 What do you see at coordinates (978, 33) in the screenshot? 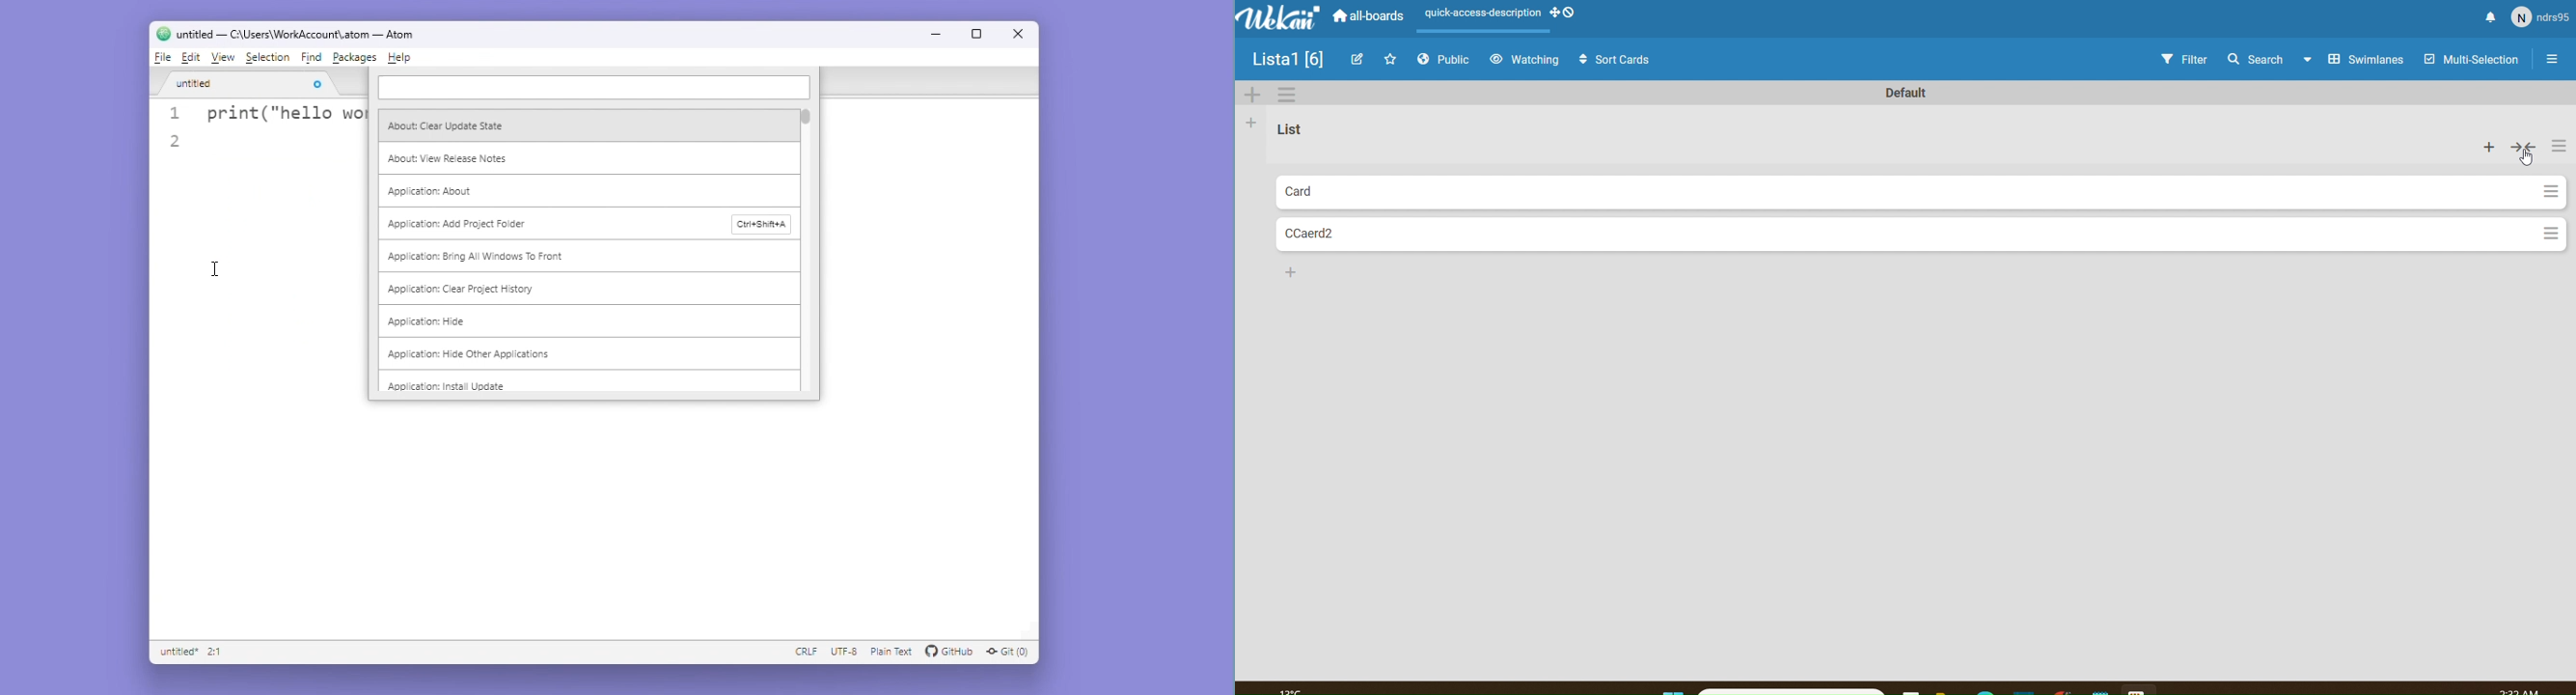
I see `Maximize` at bounding box center [978, 33].